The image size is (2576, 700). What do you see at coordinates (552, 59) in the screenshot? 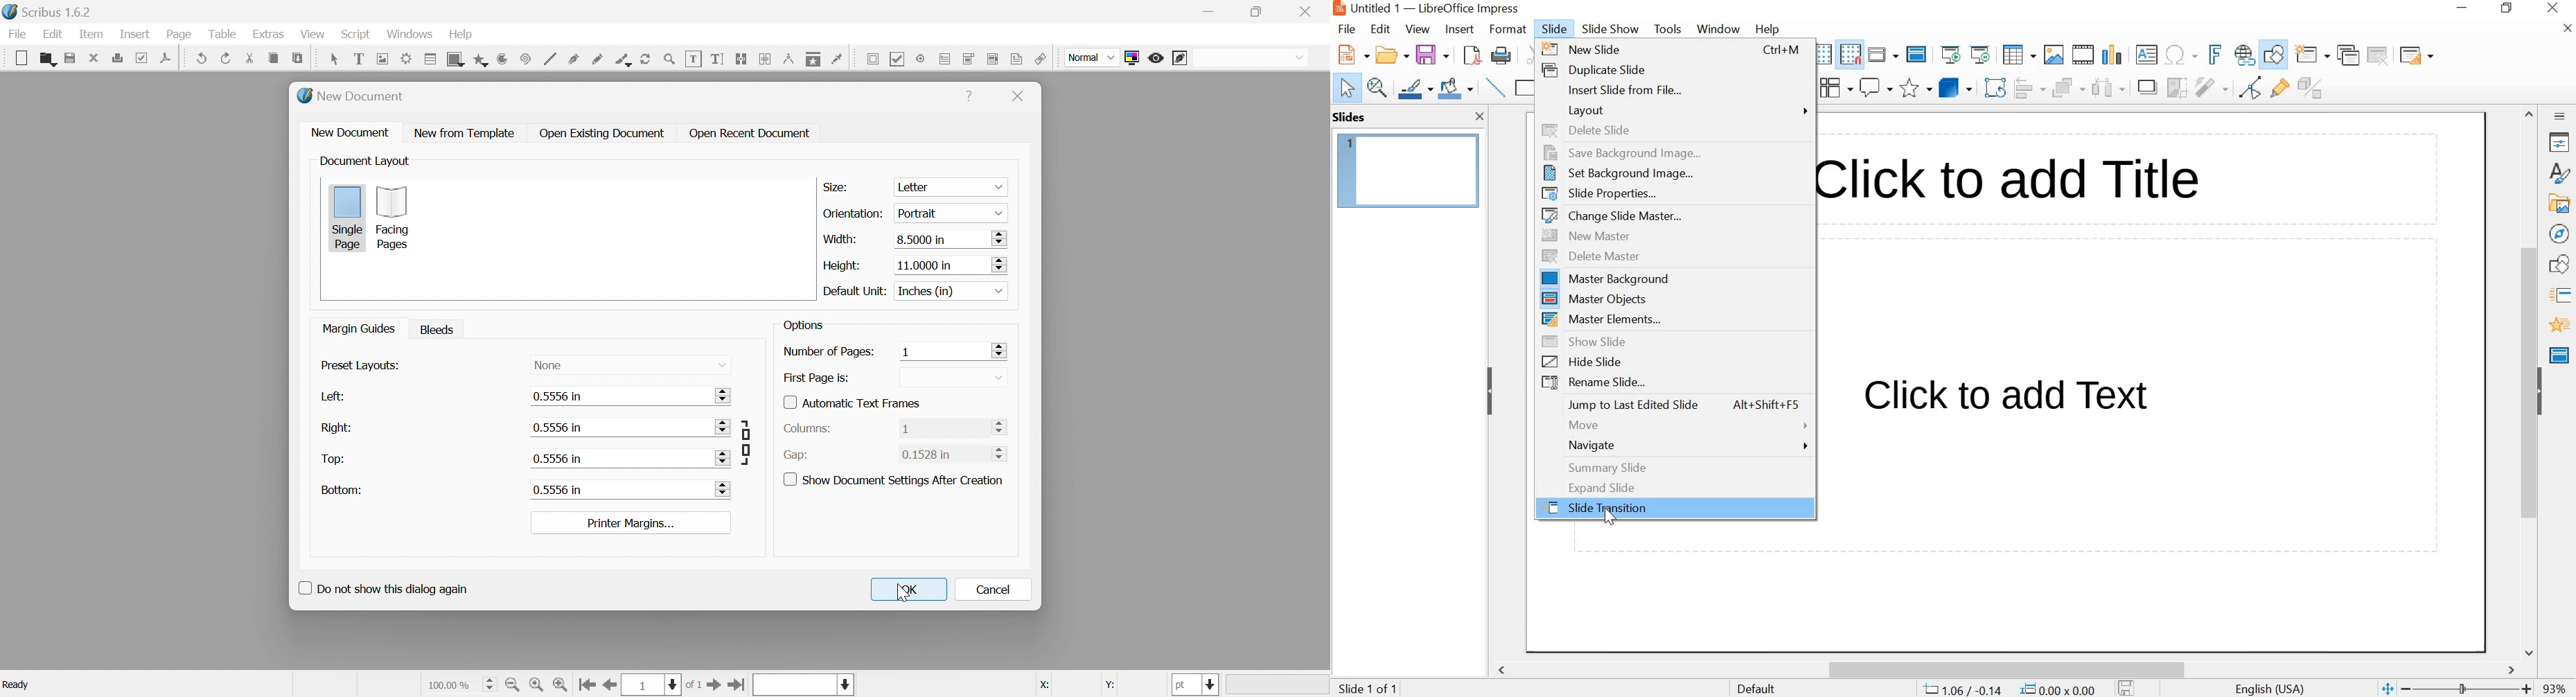
I see `line` at bounding box center [552, 59].